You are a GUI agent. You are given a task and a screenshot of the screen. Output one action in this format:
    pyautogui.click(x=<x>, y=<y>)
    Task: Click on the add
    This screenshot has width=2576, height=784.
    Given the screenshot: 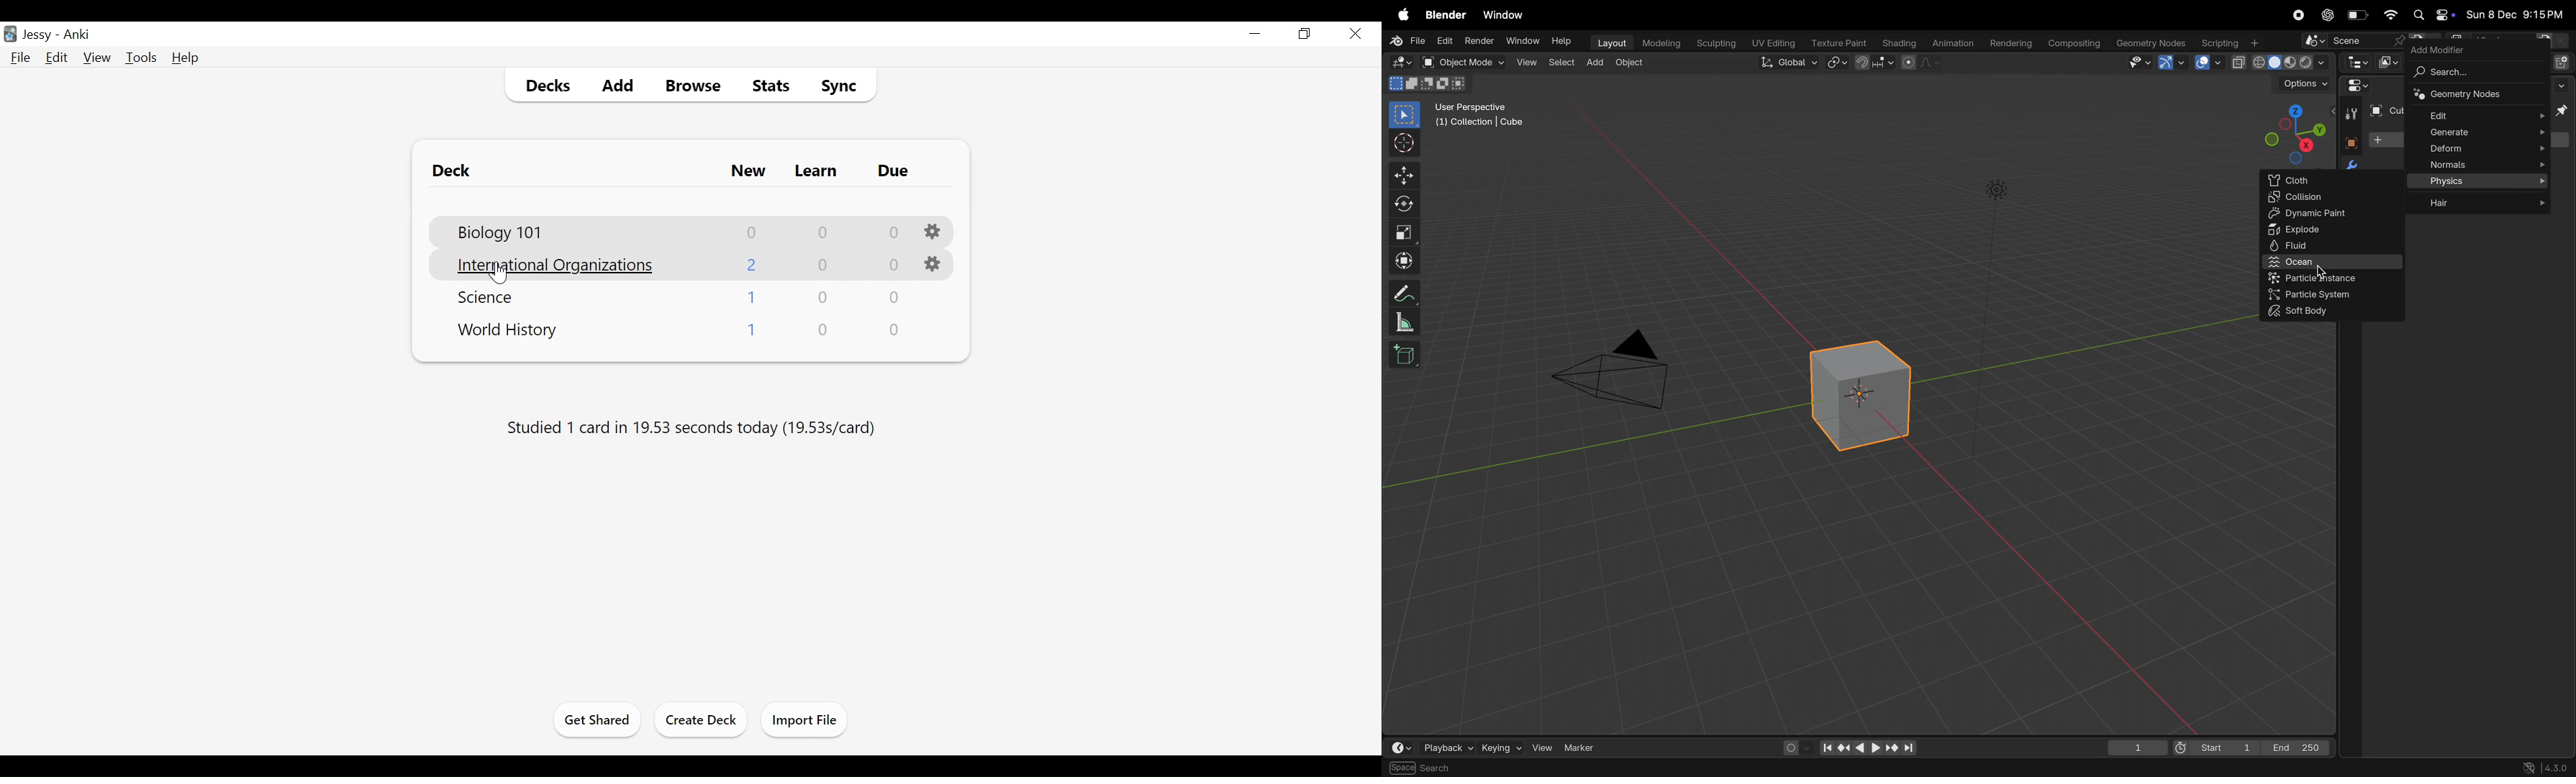 What is the action you would take?
    pyautogui.click(x=1599, y=63)
    